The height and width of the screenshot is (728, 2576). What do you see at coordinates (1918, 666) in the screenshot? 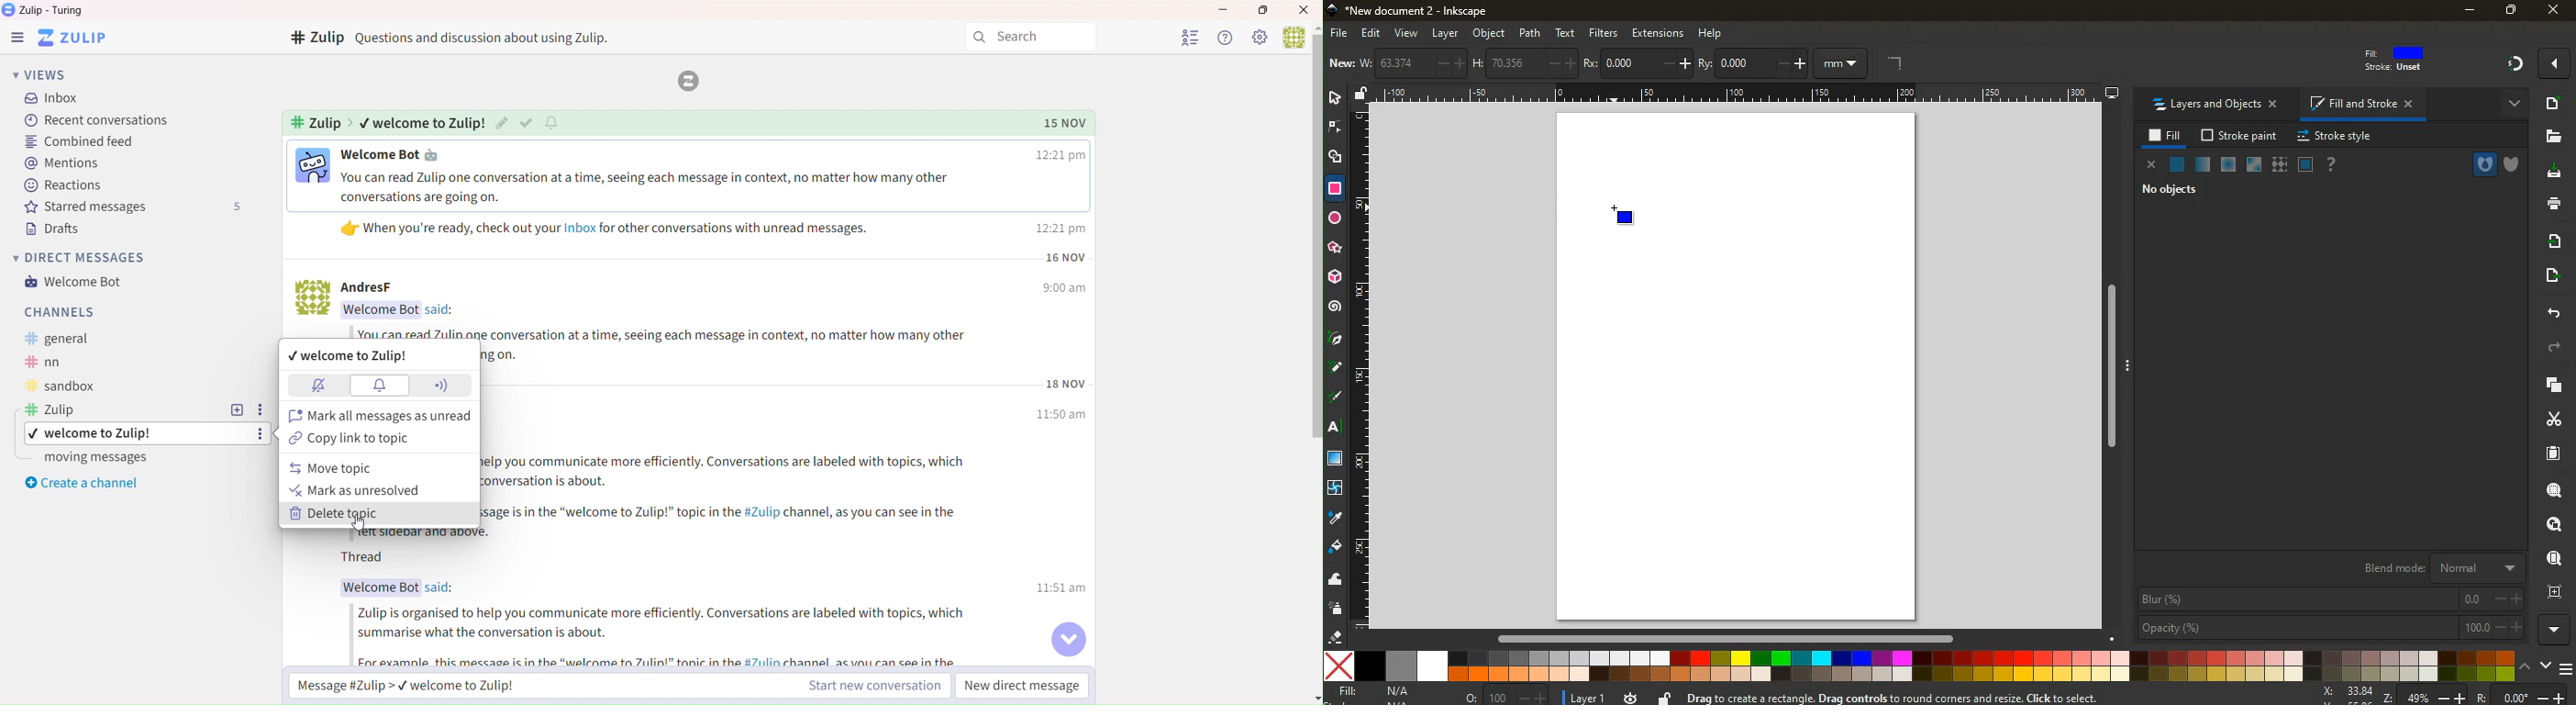
I see `colors` at bounding box center [1918, 666].